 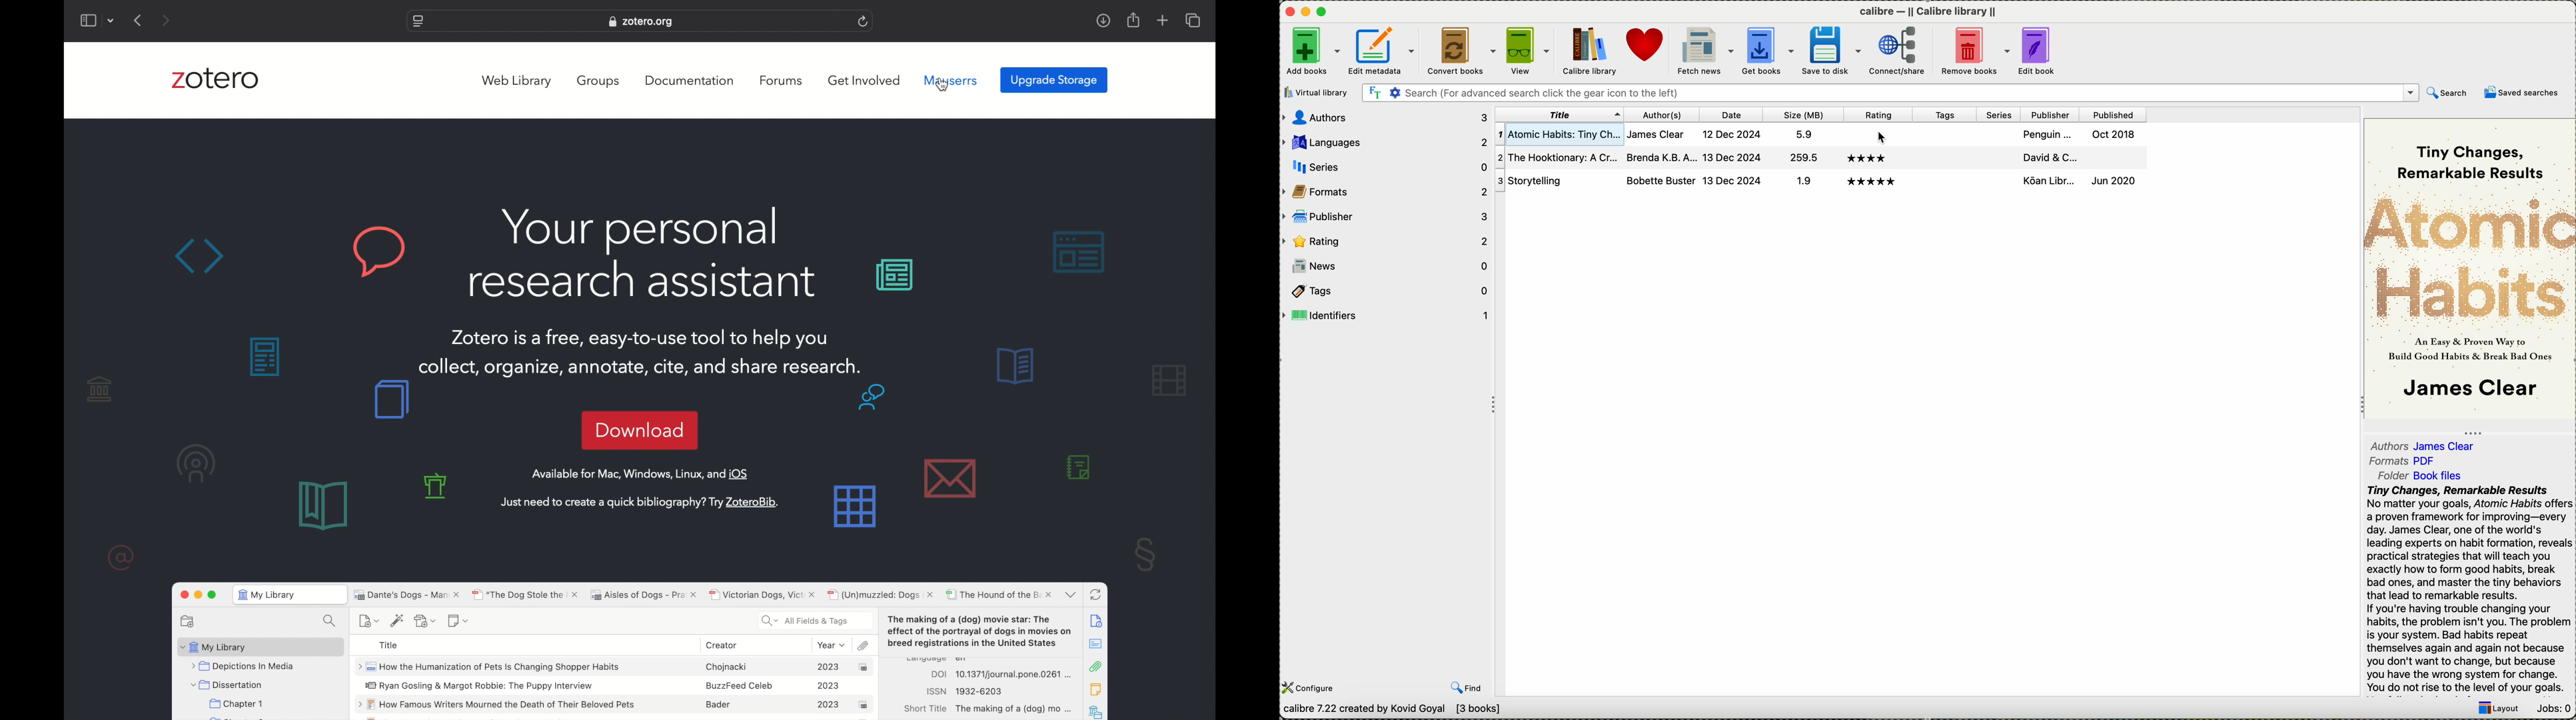 What do you see at coordinates (1324, 12) in the screenshot?
I see `maximize` at bounding box center [1324, 12].